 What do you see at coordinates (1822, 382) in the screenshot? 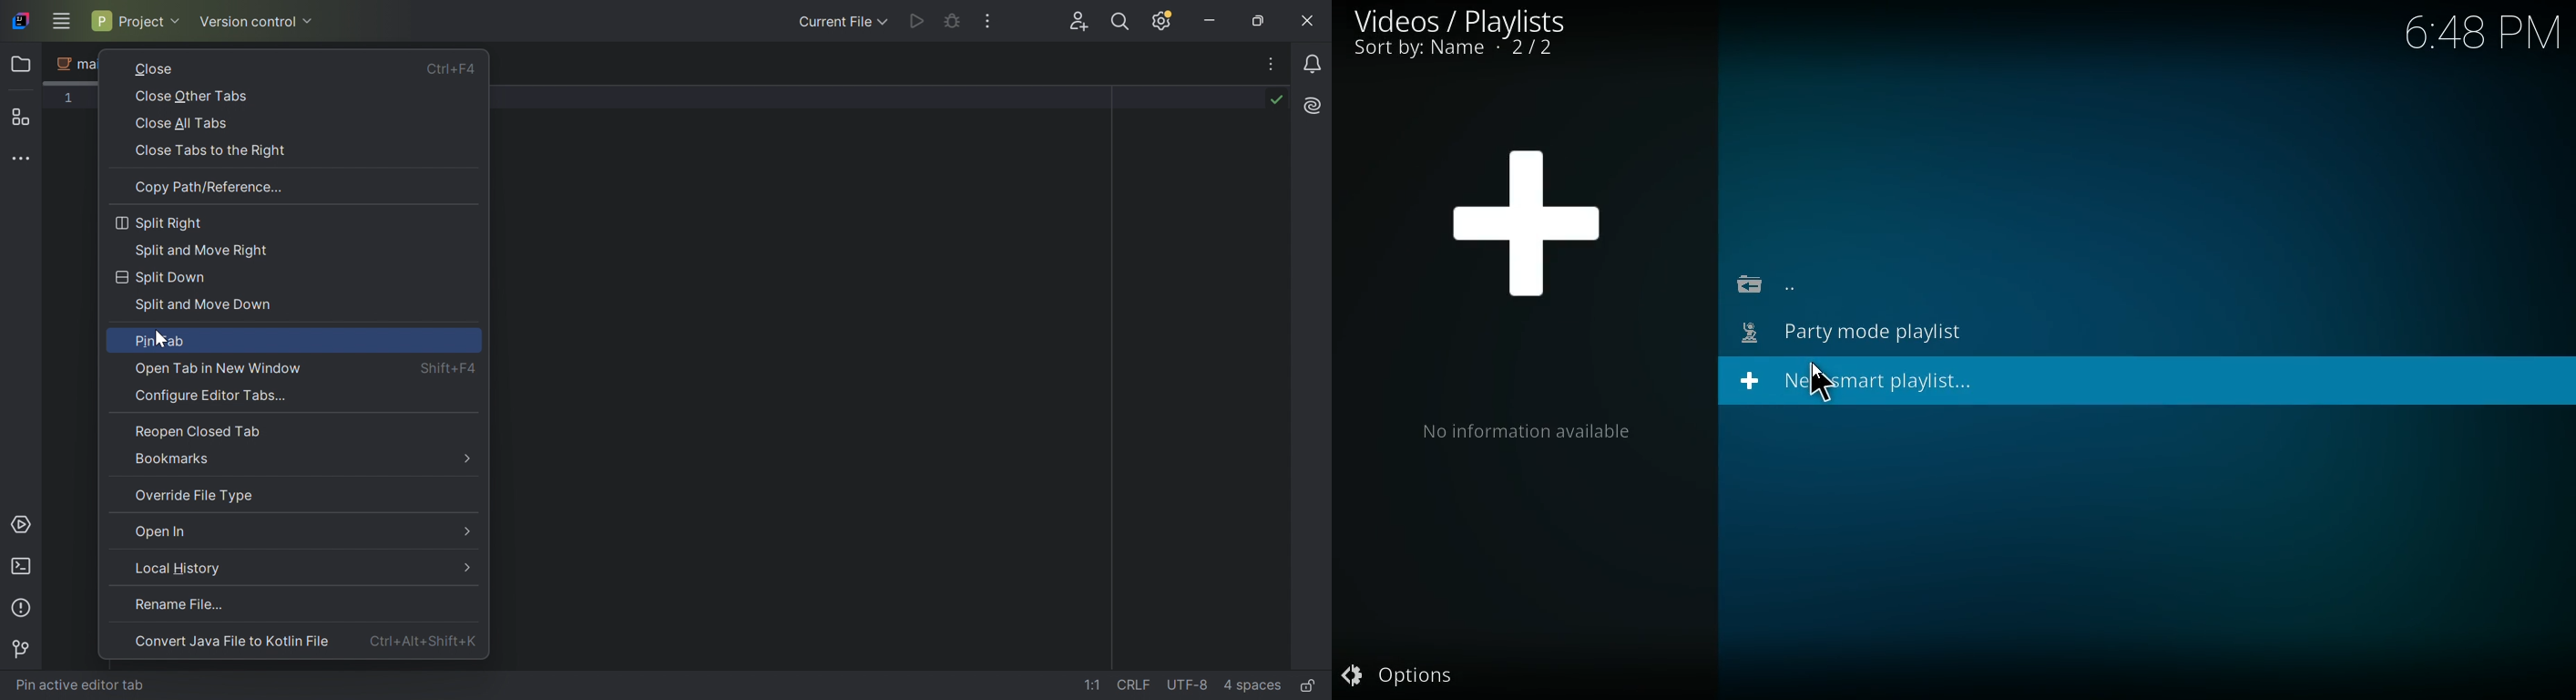
I see `cursor` at bounding box center [1822, 382].